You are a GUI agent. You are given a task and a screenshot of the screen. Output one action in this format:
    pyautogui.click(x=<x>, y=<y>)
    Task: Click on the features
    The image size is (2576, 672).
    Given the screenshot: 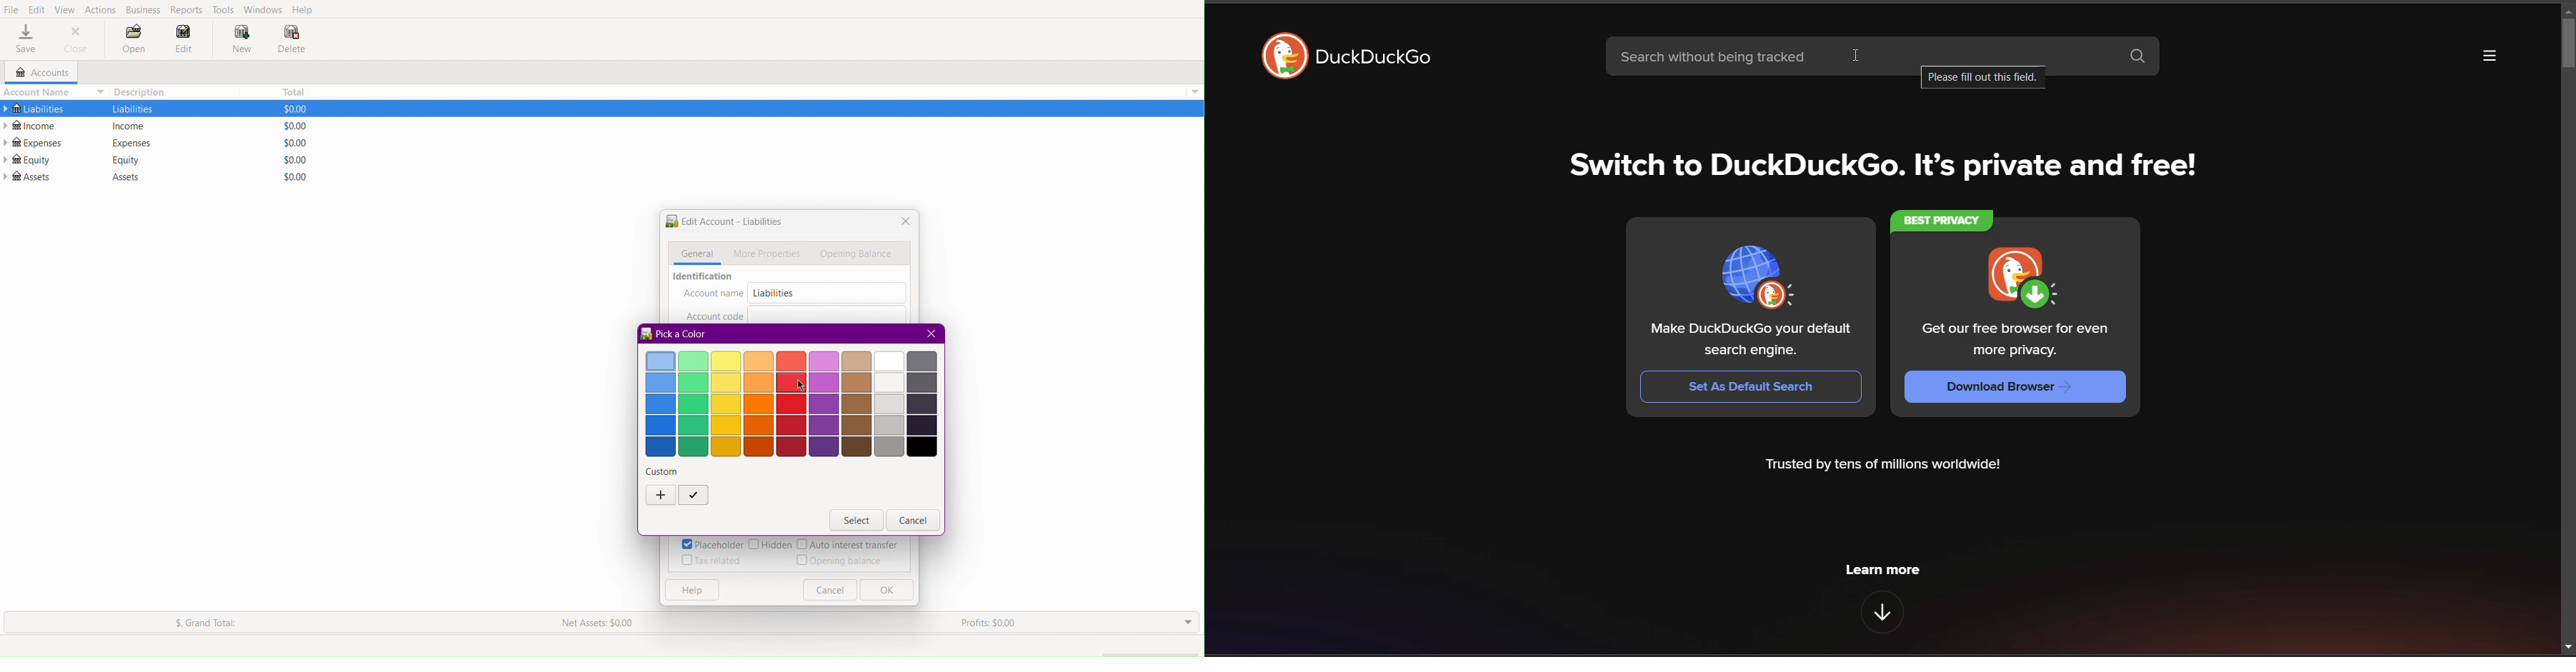 What is the action you would take?
    pyautogui.click(x=1882, y=612)
    